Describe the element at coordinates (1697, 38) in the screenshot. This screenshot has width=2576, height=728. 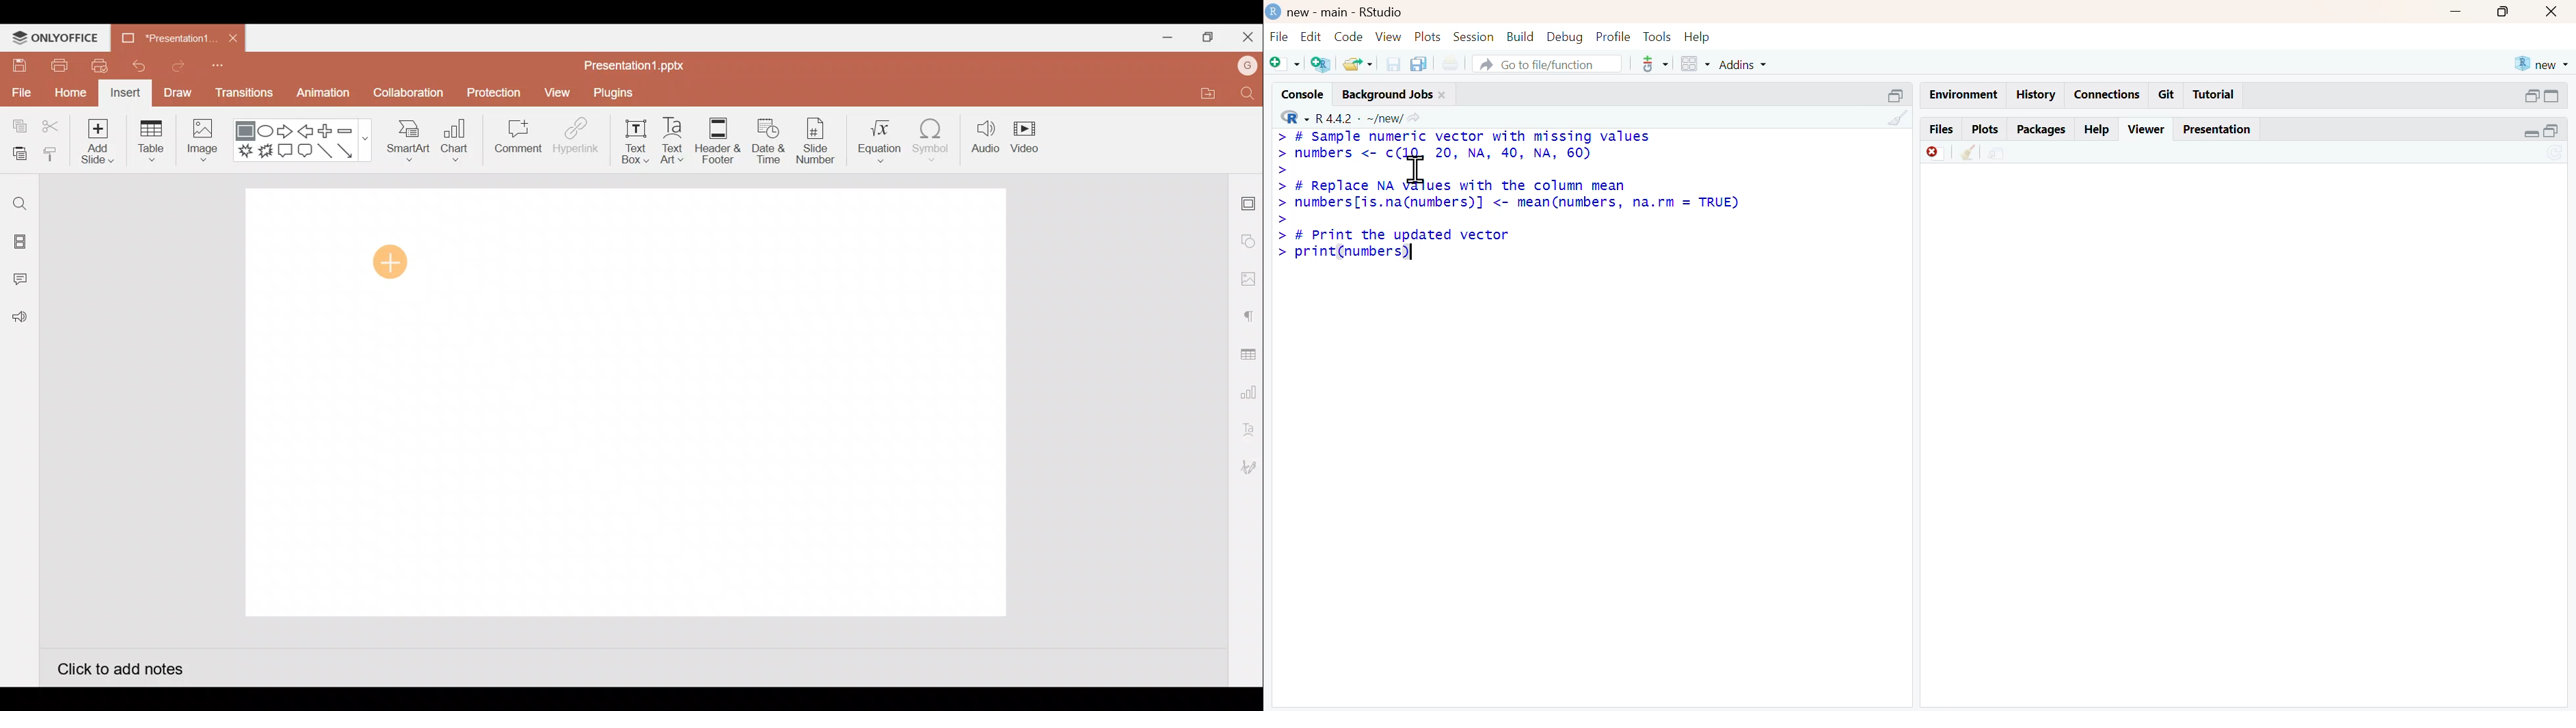
I see `help` at that location.